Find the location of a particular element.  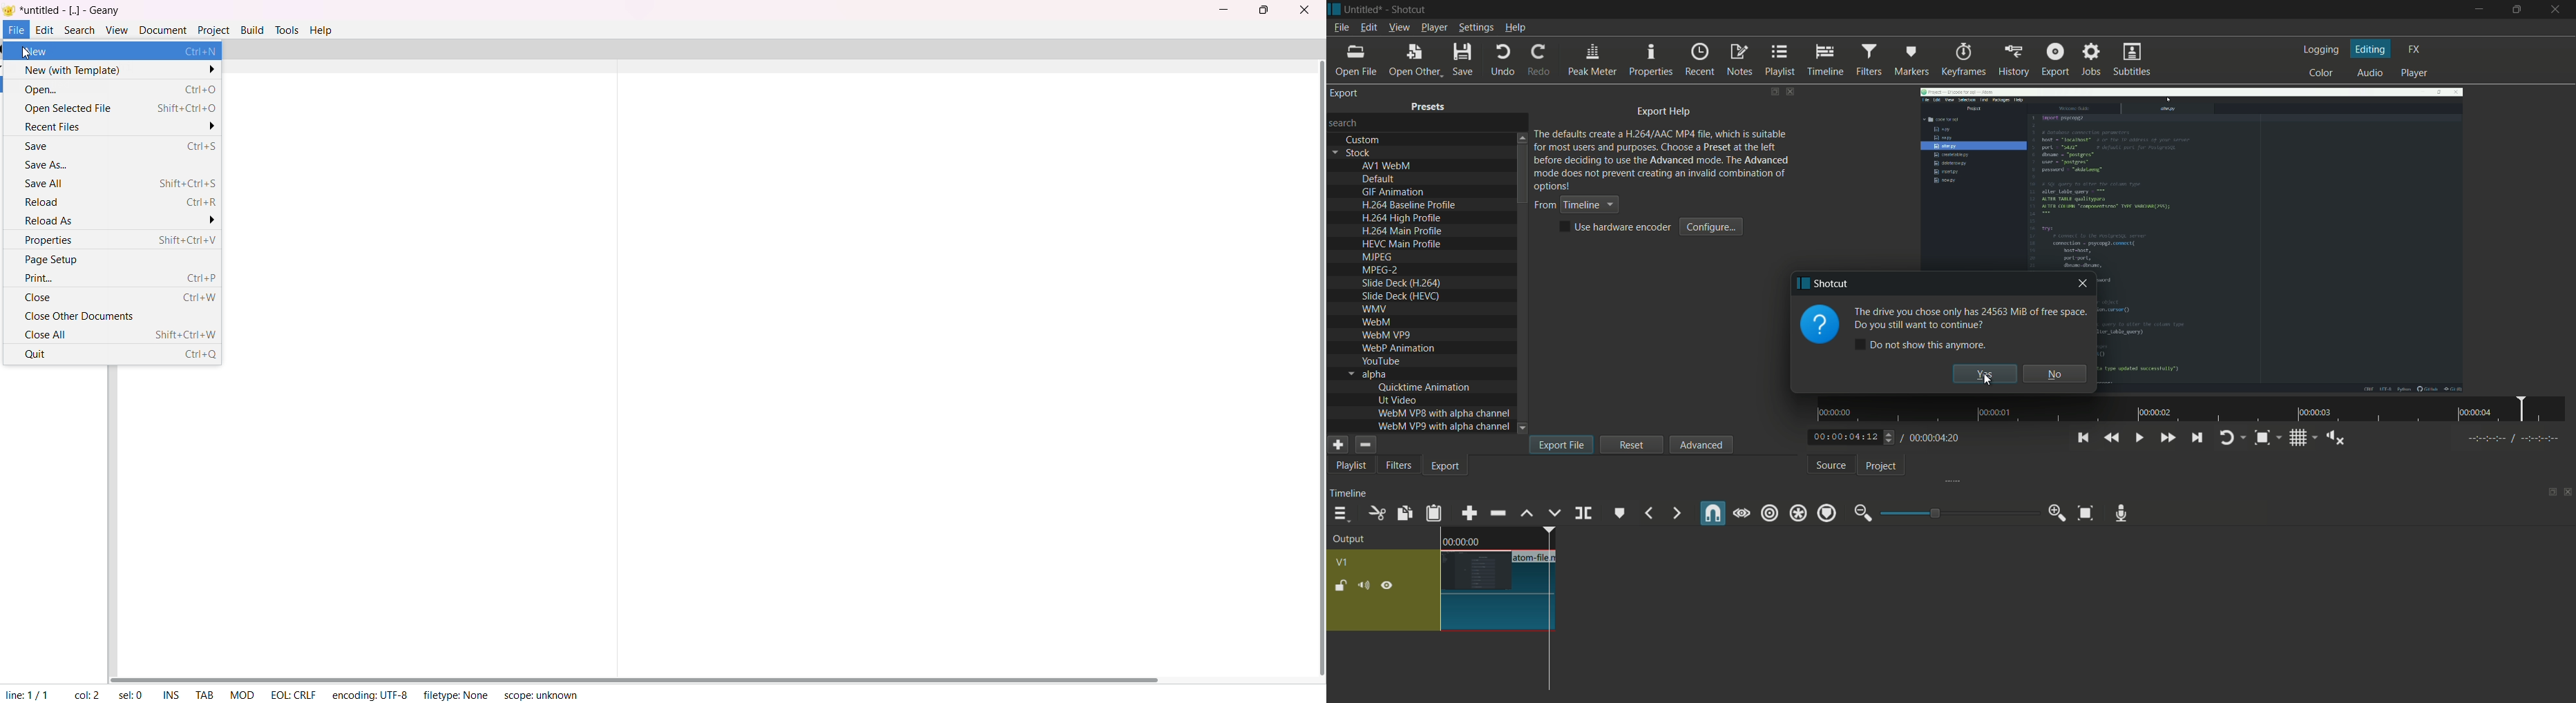

editing is located at coordinates (2372, 49).